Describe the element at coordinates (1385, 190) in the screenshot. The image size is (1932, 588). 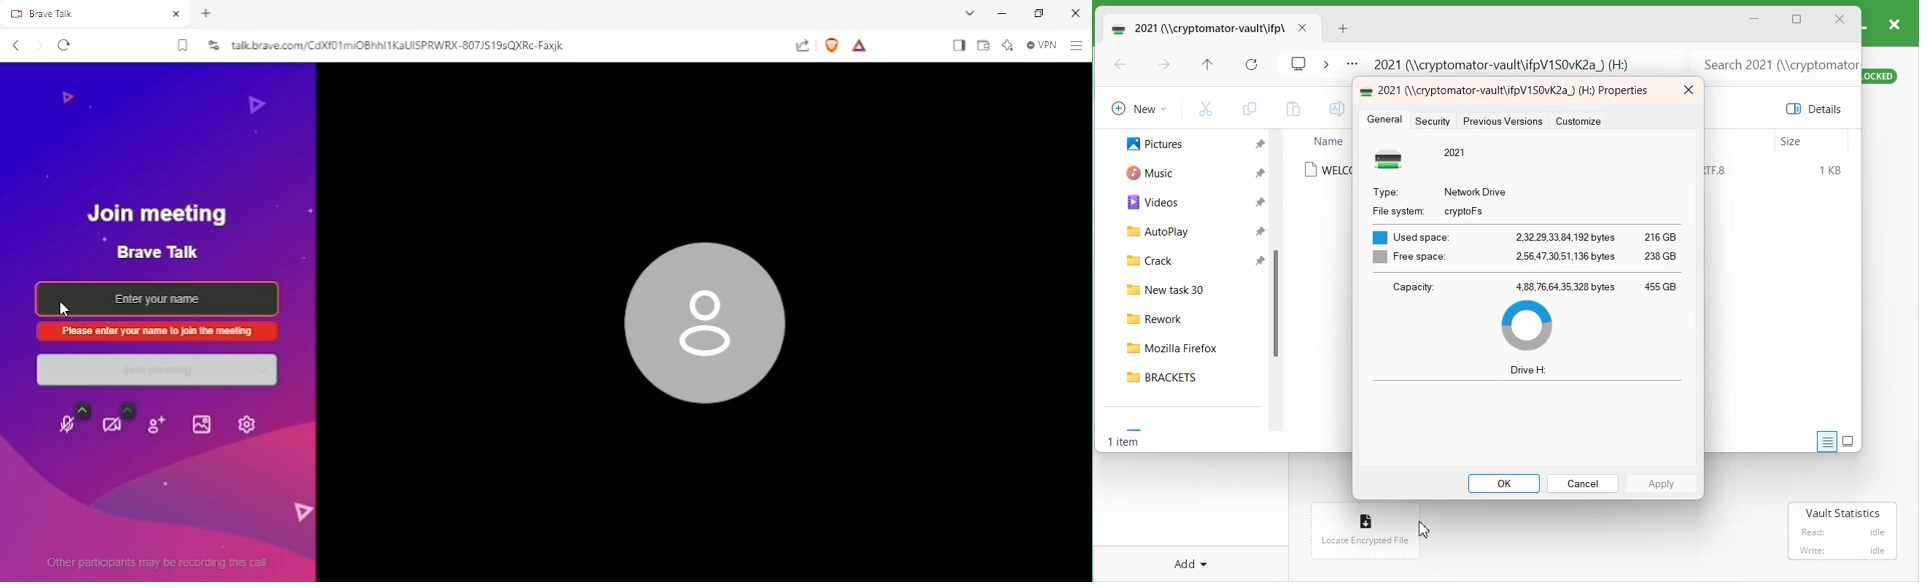
I see `Type:` at that location.